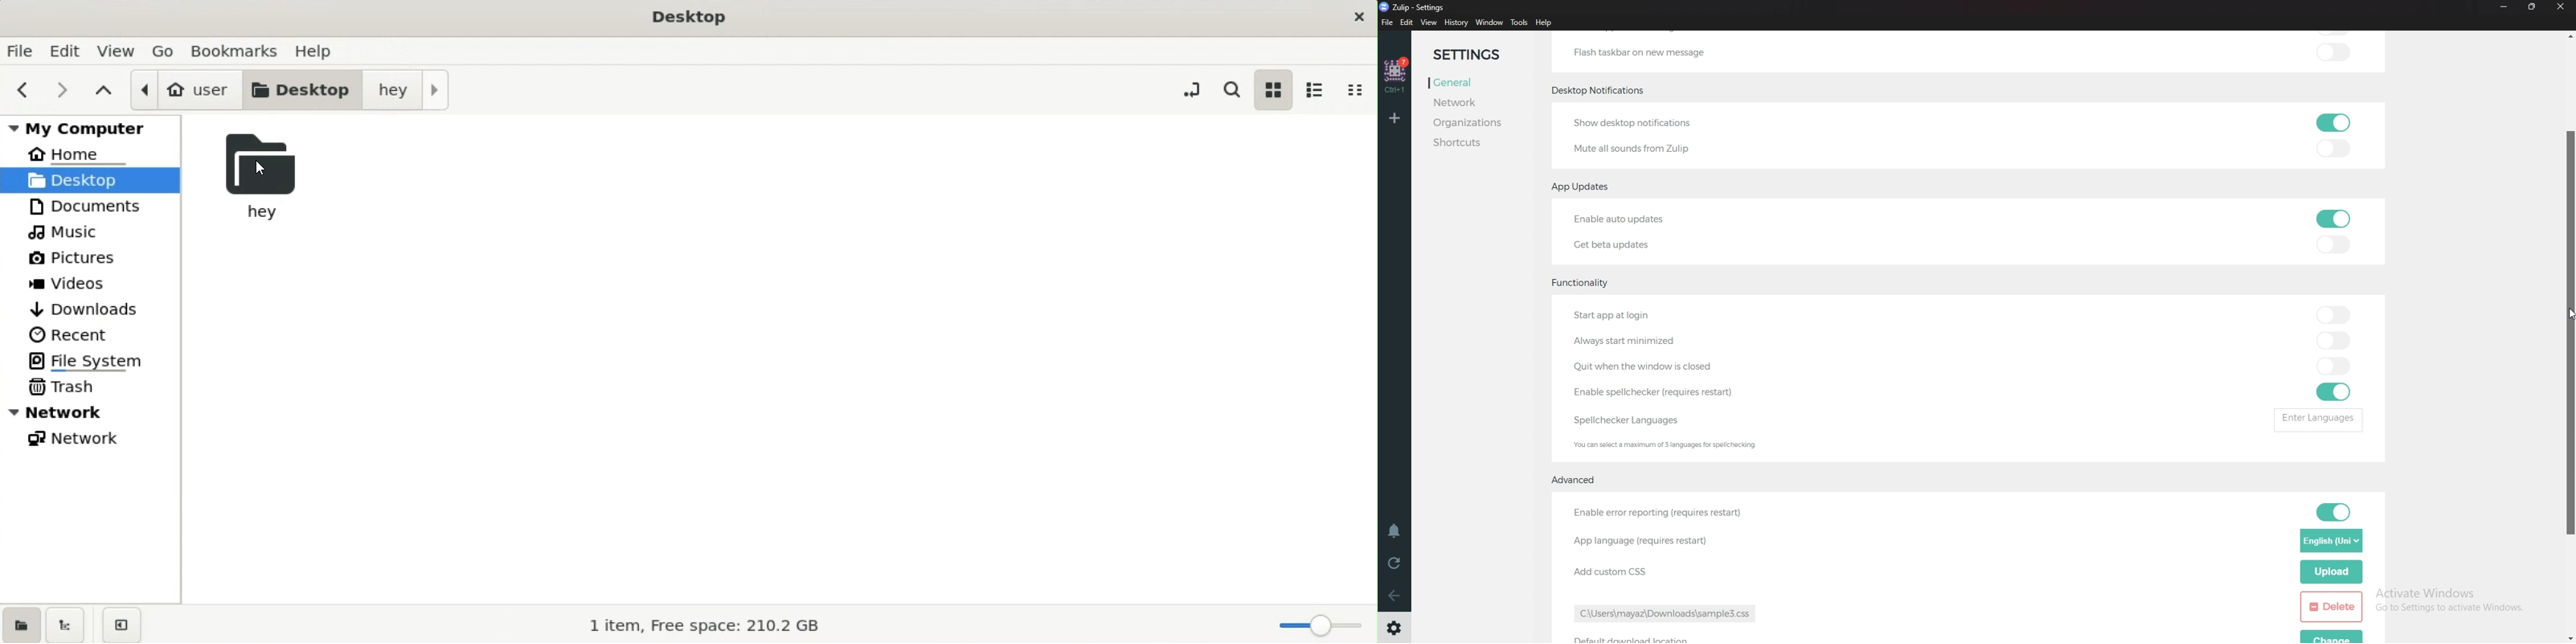 The image size is (2576, 644). Describe the element at coordinates (2331, 572) in the screenshot. I see `Upload` at that location.